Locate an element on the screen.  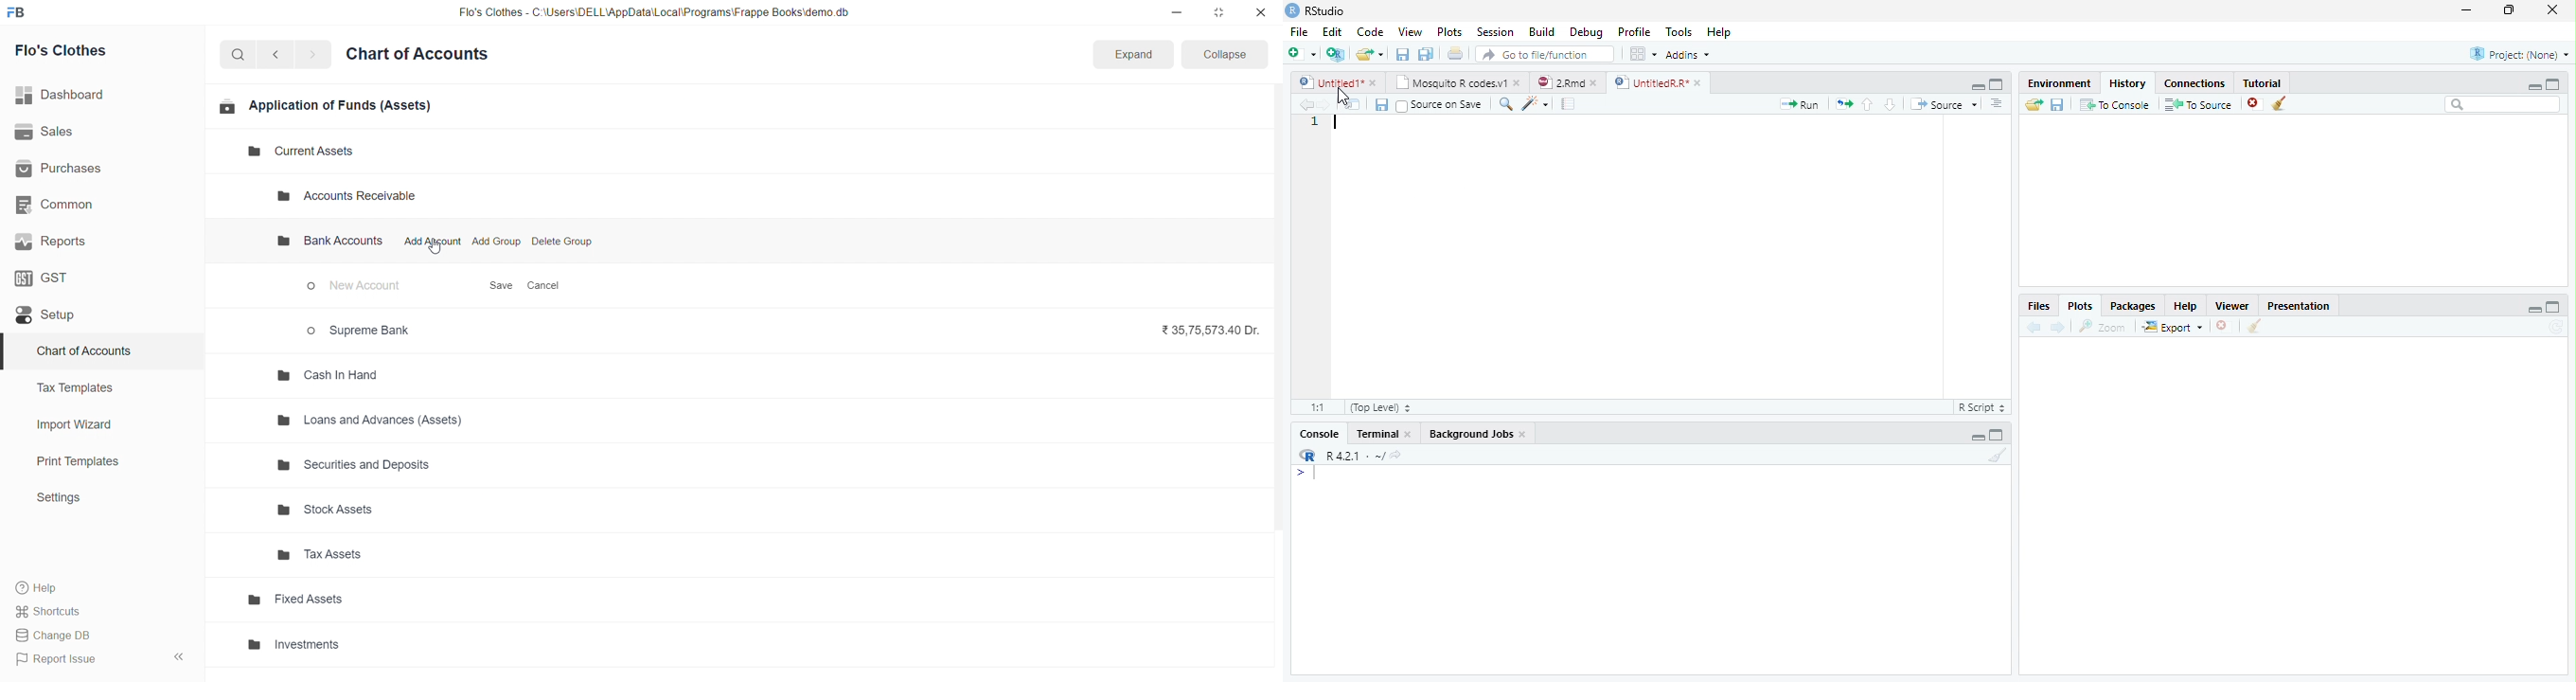
Help is located at coordinates (2186, 305).